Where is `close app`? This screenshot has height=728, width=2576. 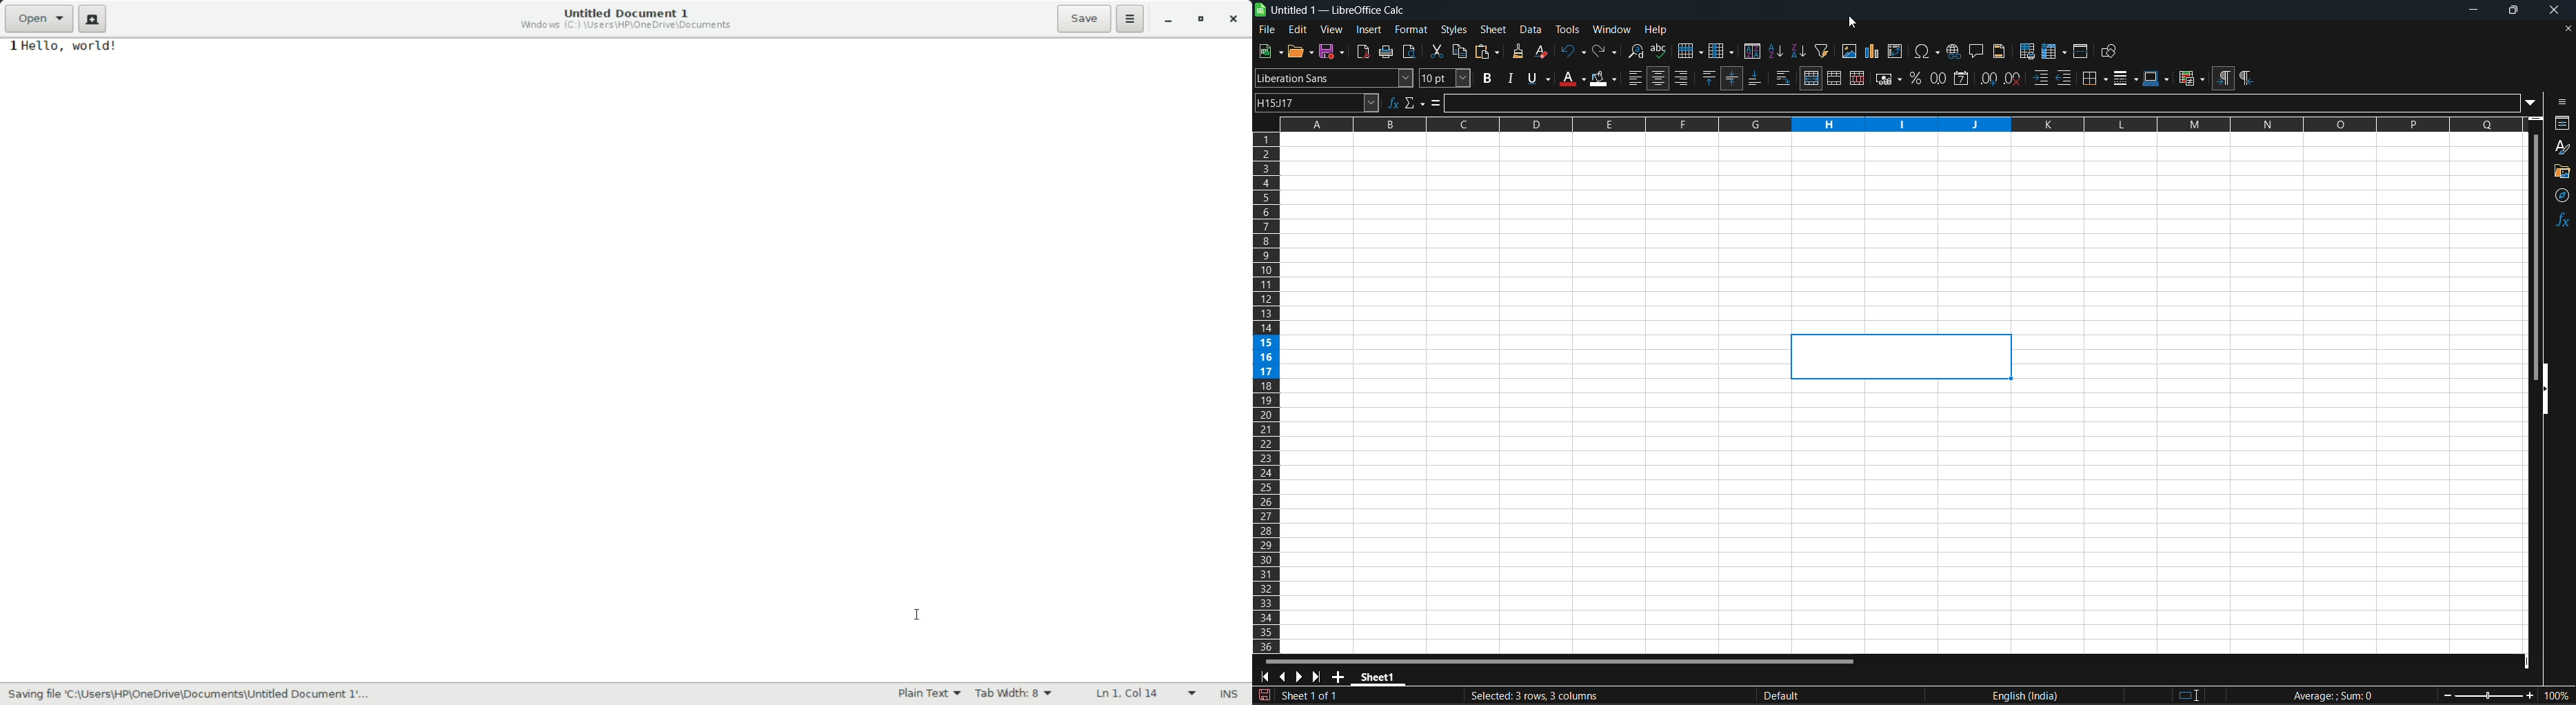
close app is located at coordinates (1238, 20).